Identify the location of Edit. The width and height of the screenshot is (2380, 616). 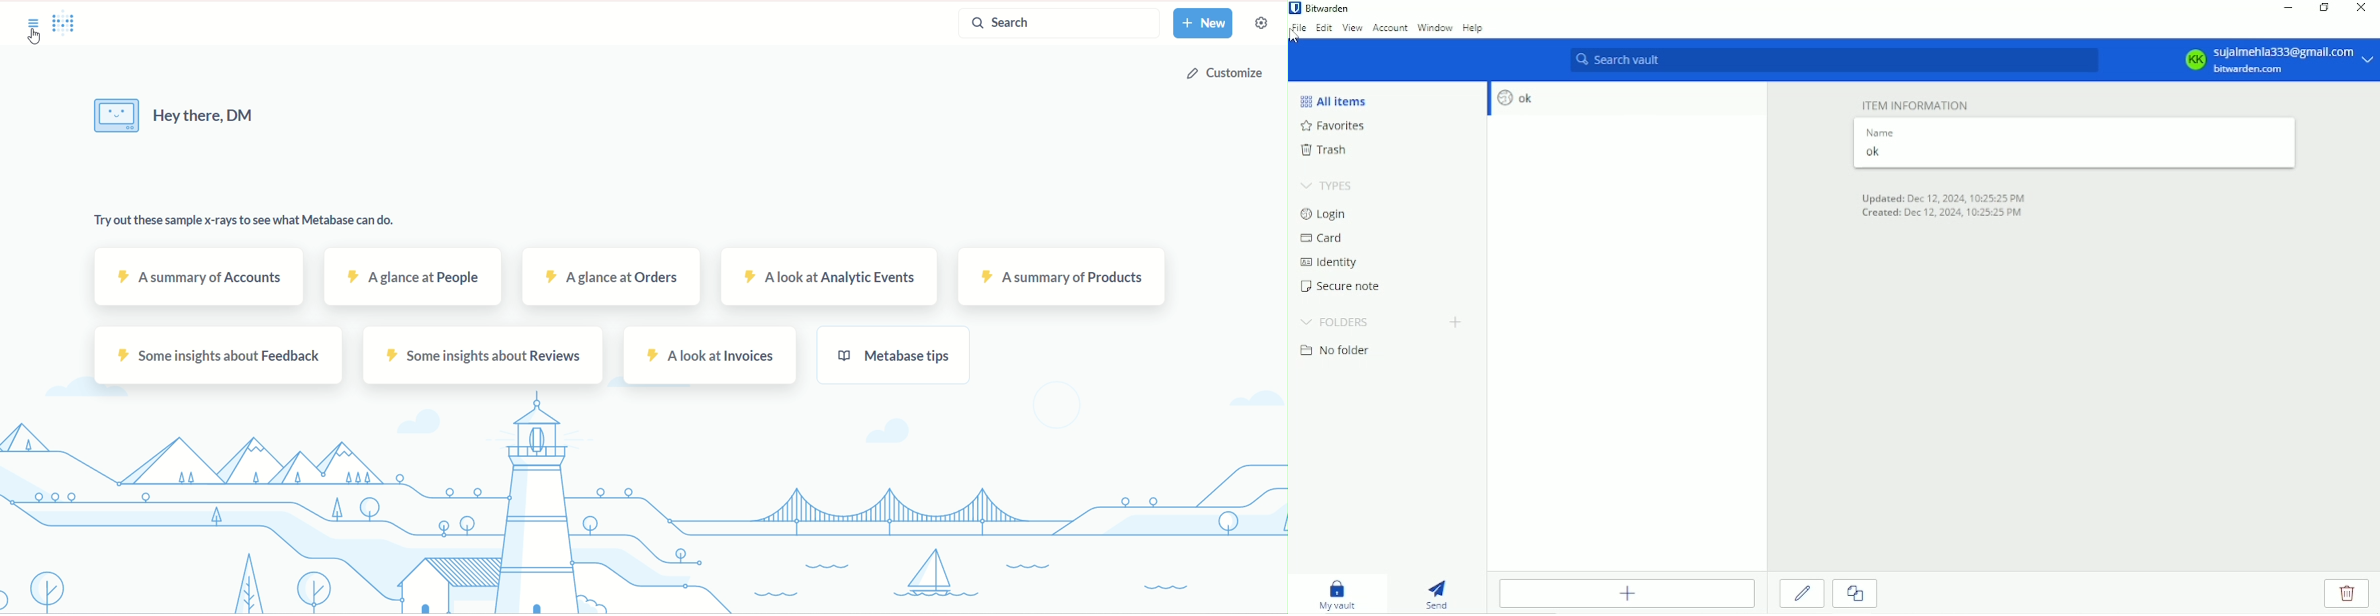
(1803, 593).